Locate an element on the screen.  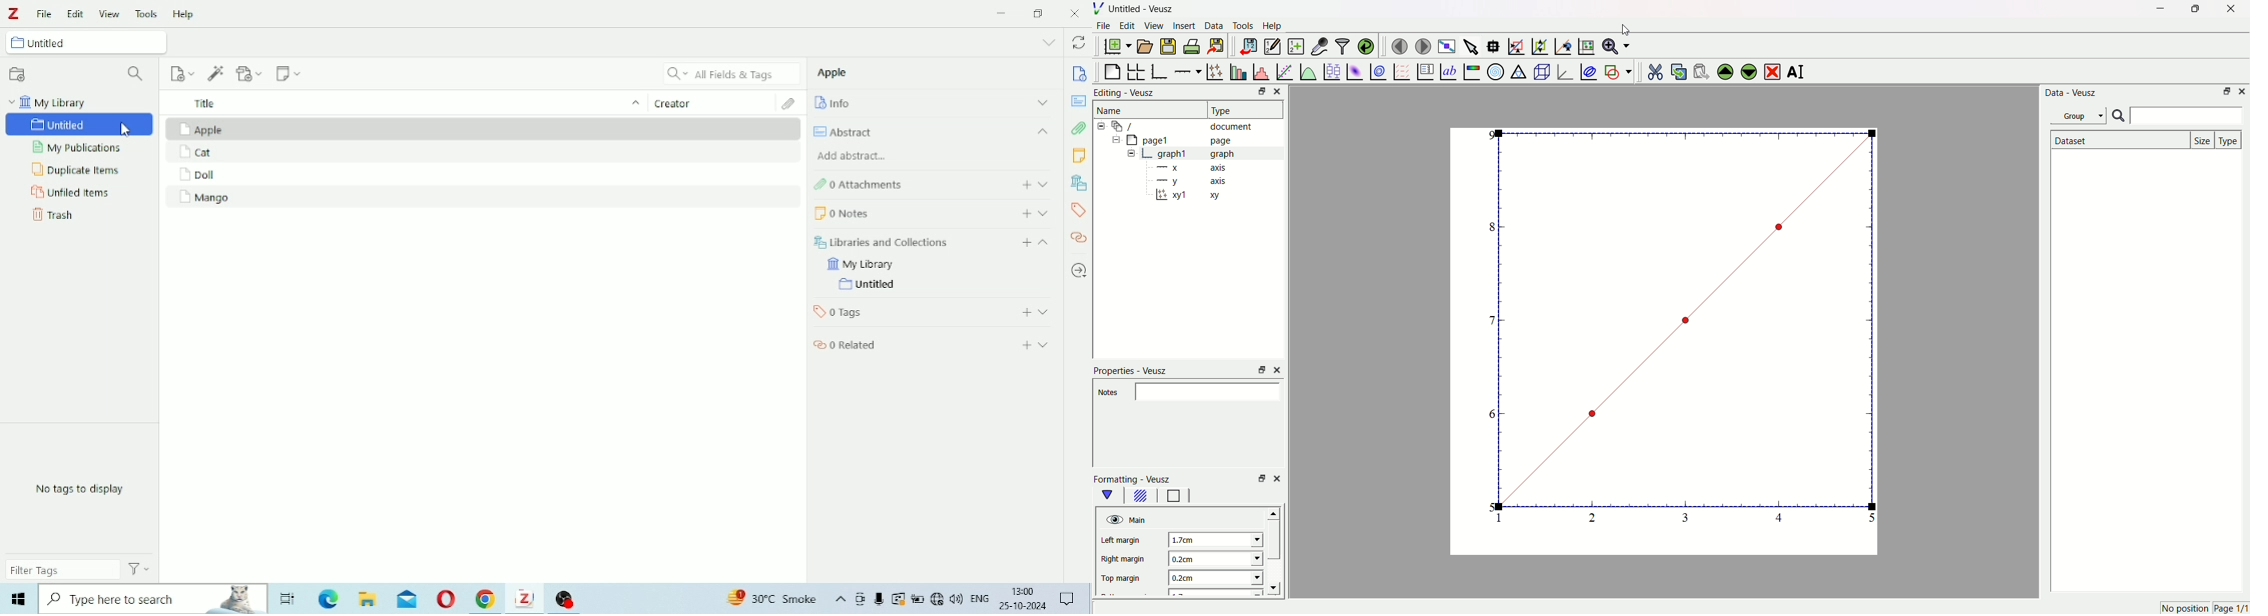
No tags to display is located at coordinates (81, 488).